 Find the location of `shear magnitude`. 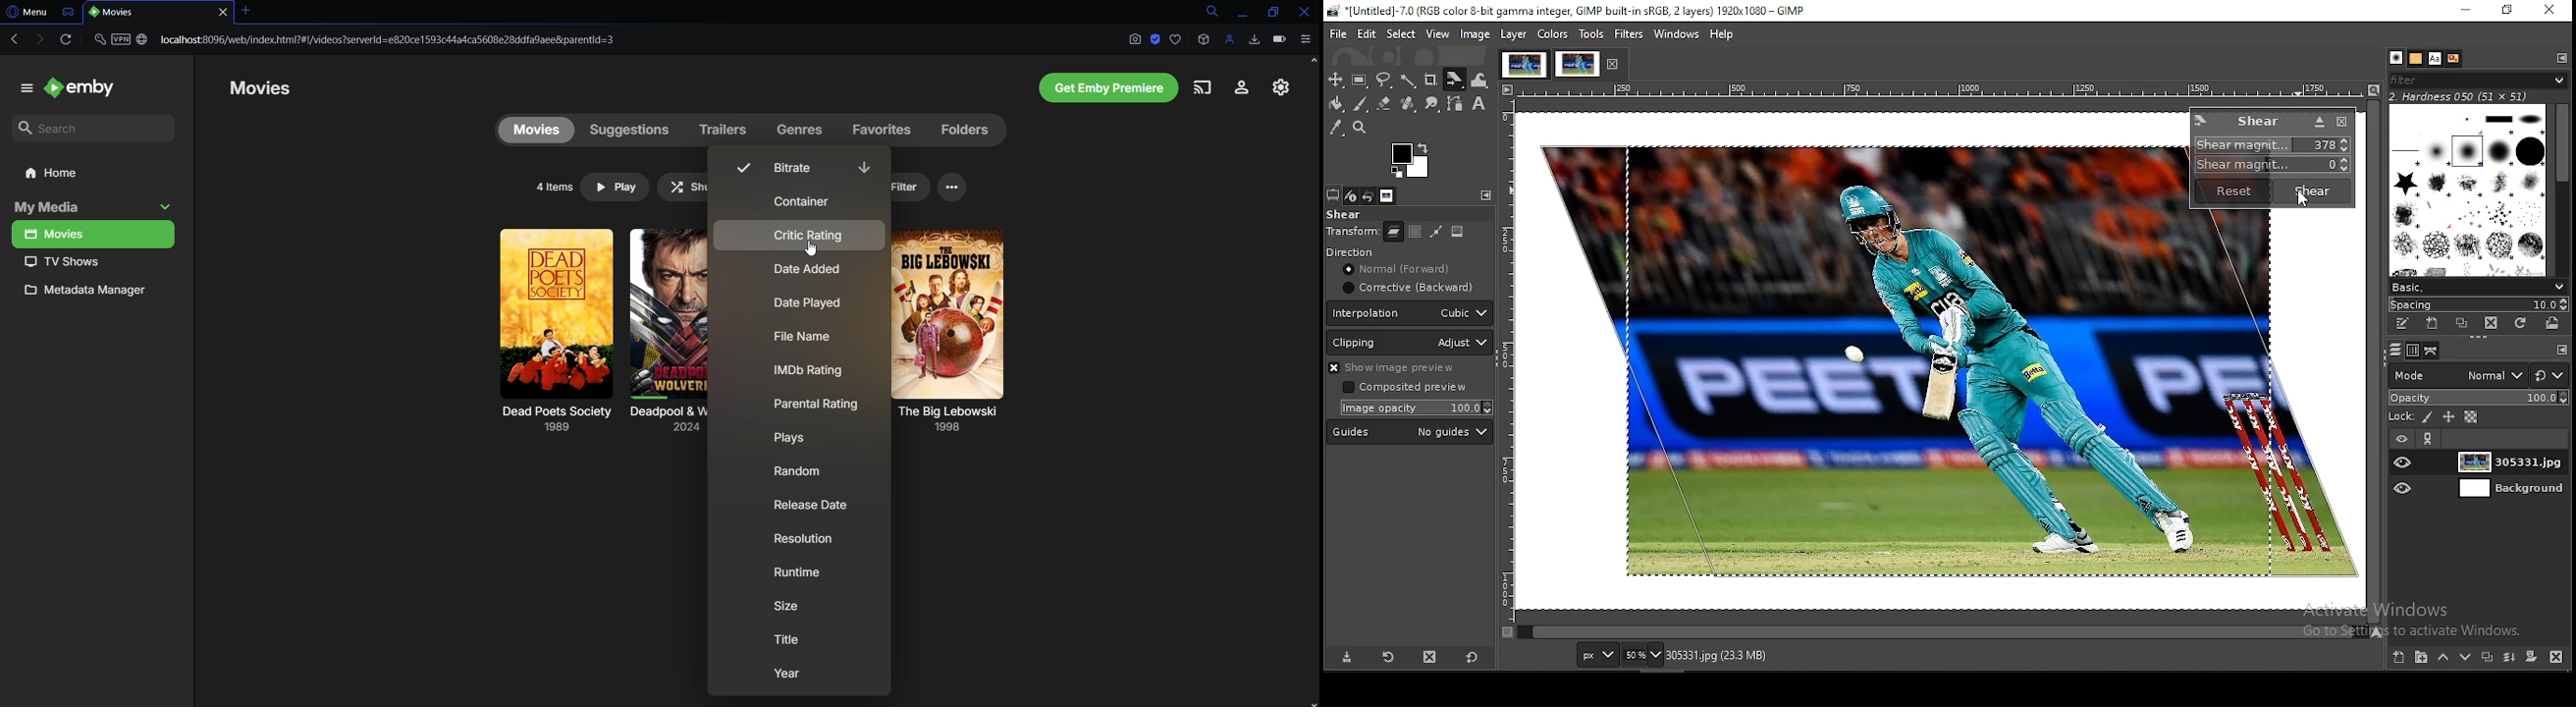

shear magnitude is located at coordinates (2269, 166).